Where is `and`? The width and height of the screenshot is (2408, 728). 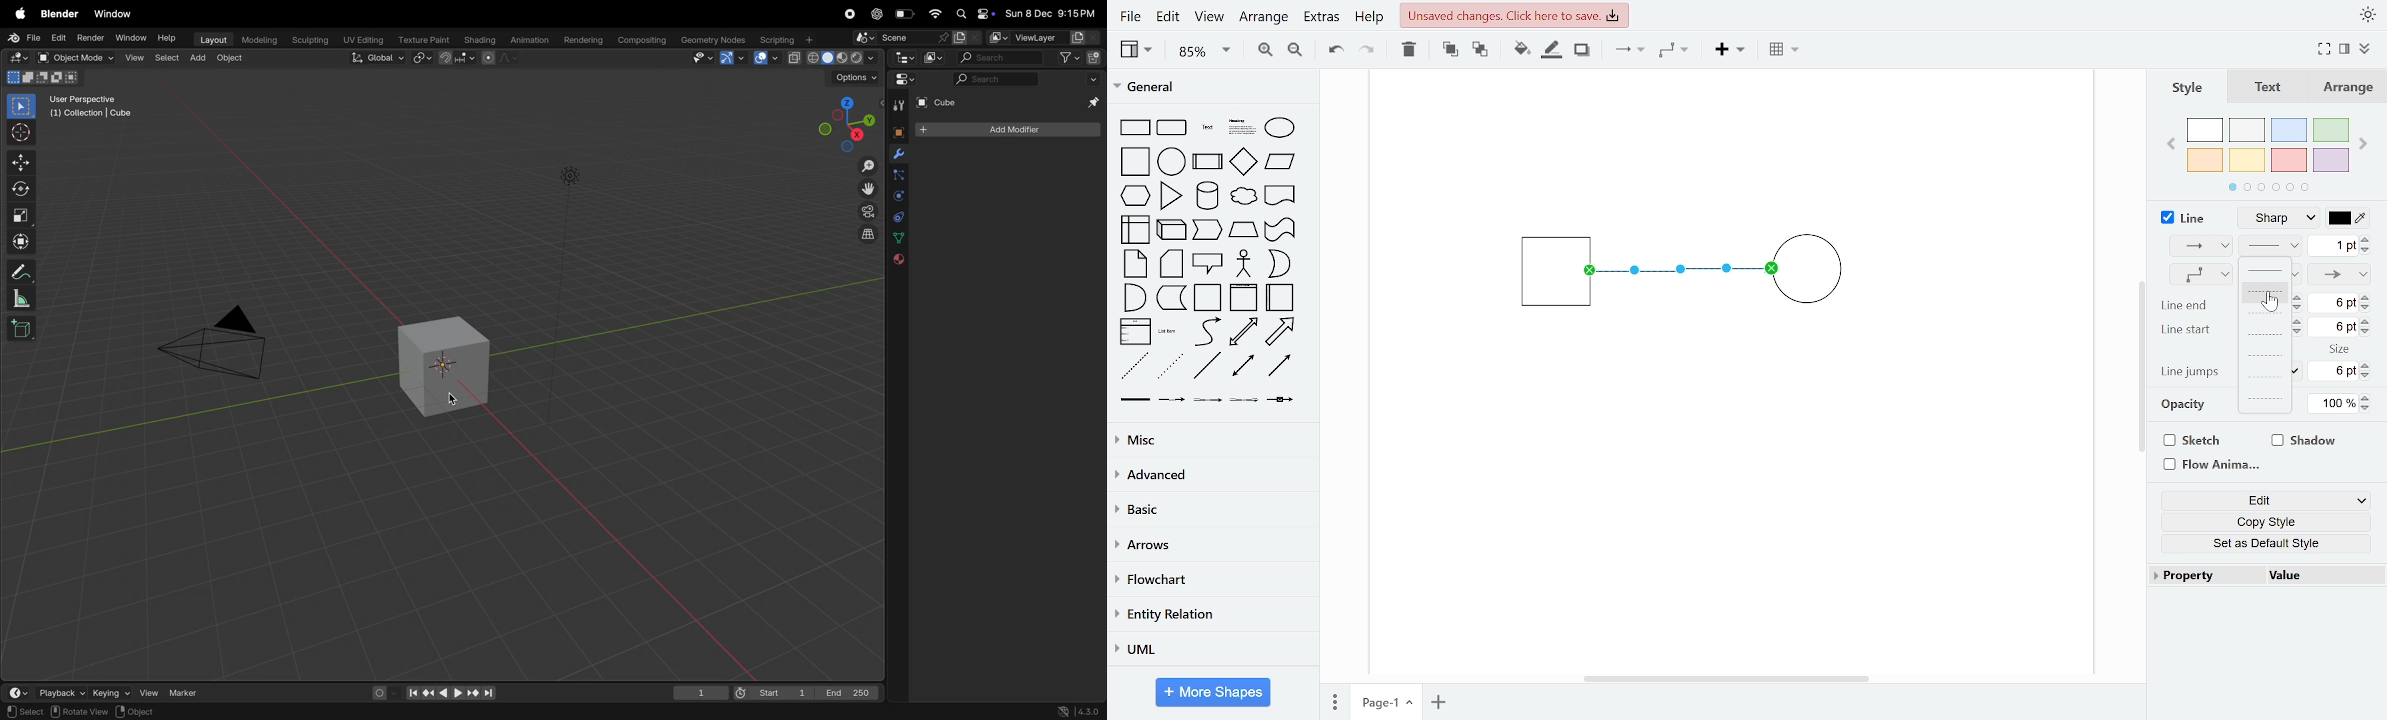 and is located at coordinates (1135, 296).